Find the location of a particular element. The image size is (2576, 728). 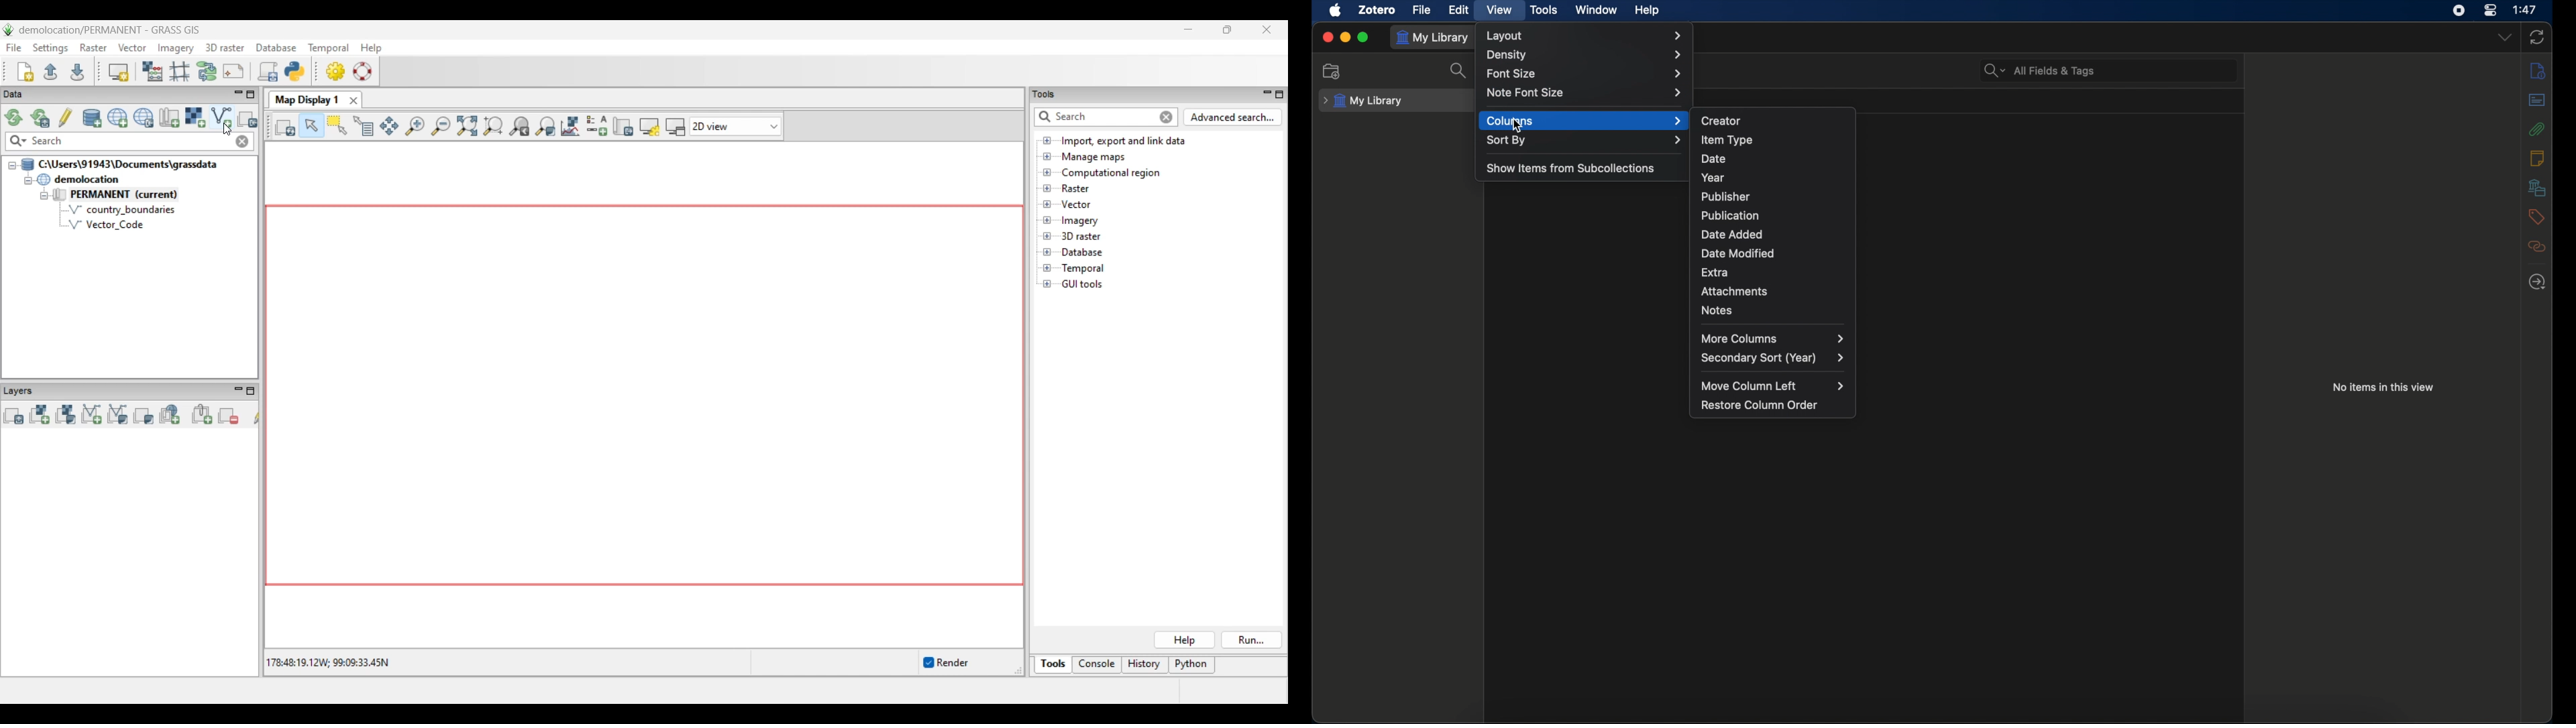

more columns is located at coordinates (1772, 337).